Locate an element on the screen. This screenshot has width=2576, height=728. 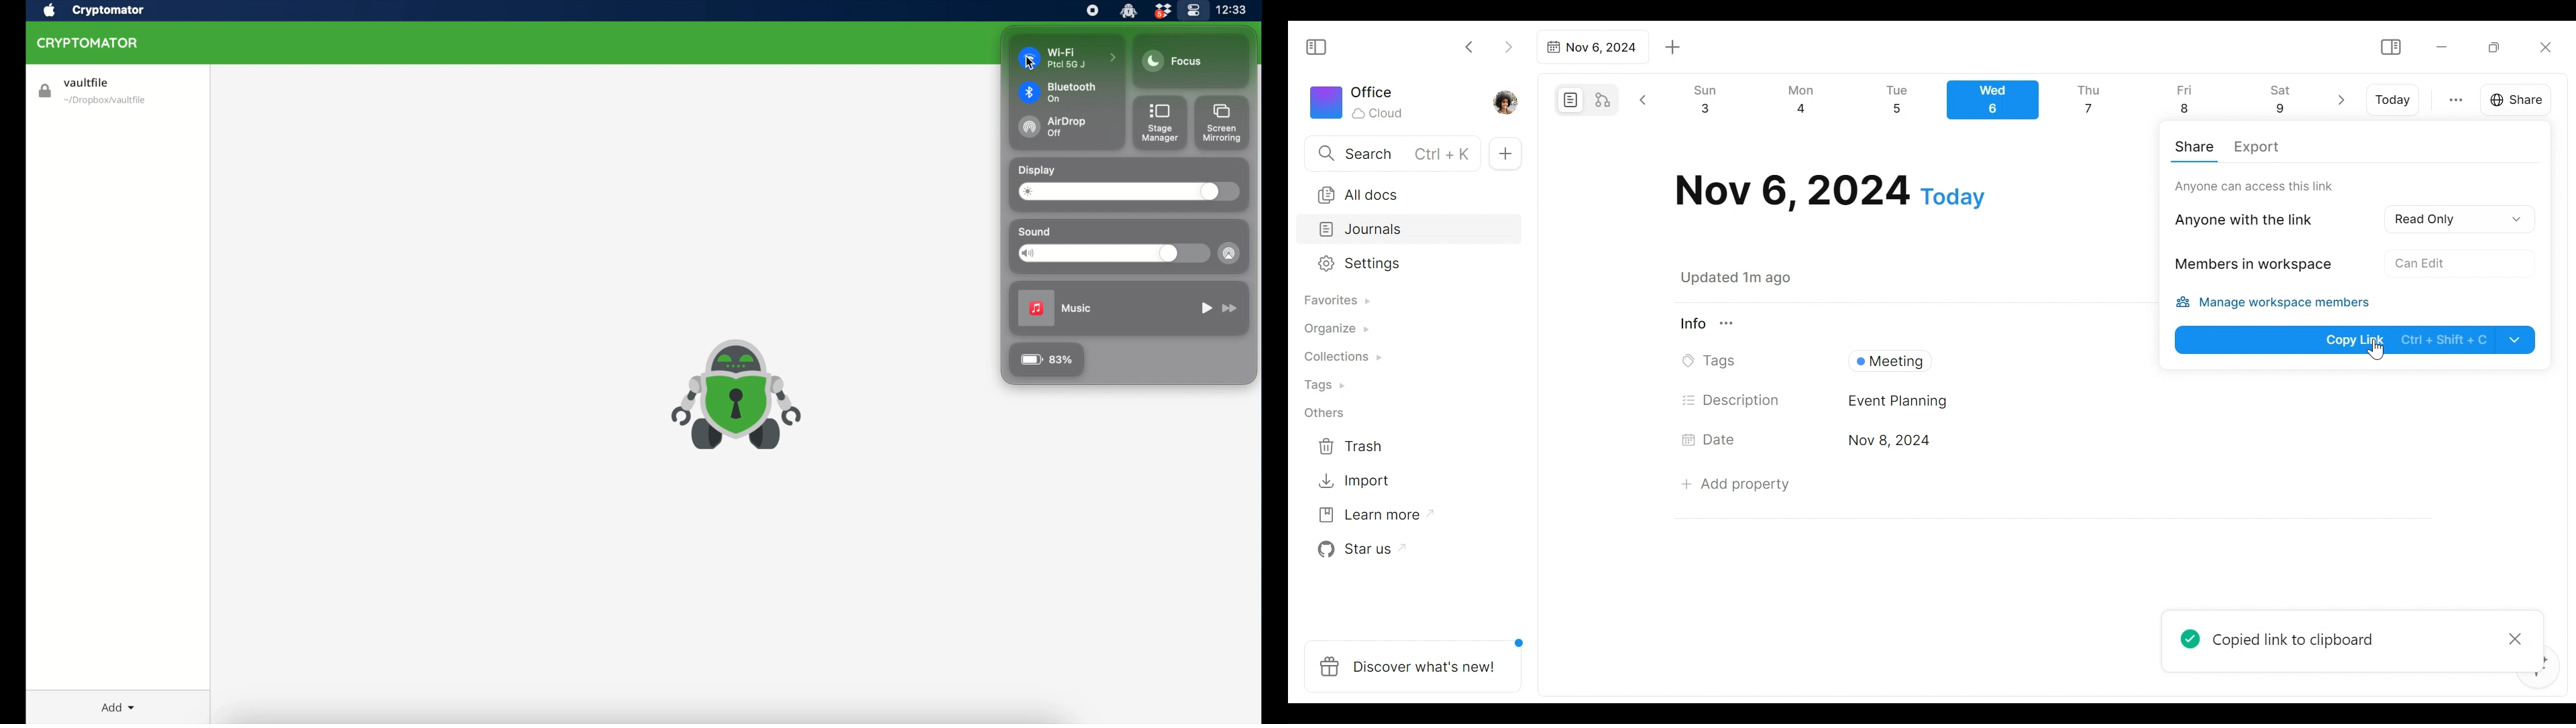
screen recorder icon is located at coordinates (1093, 10).